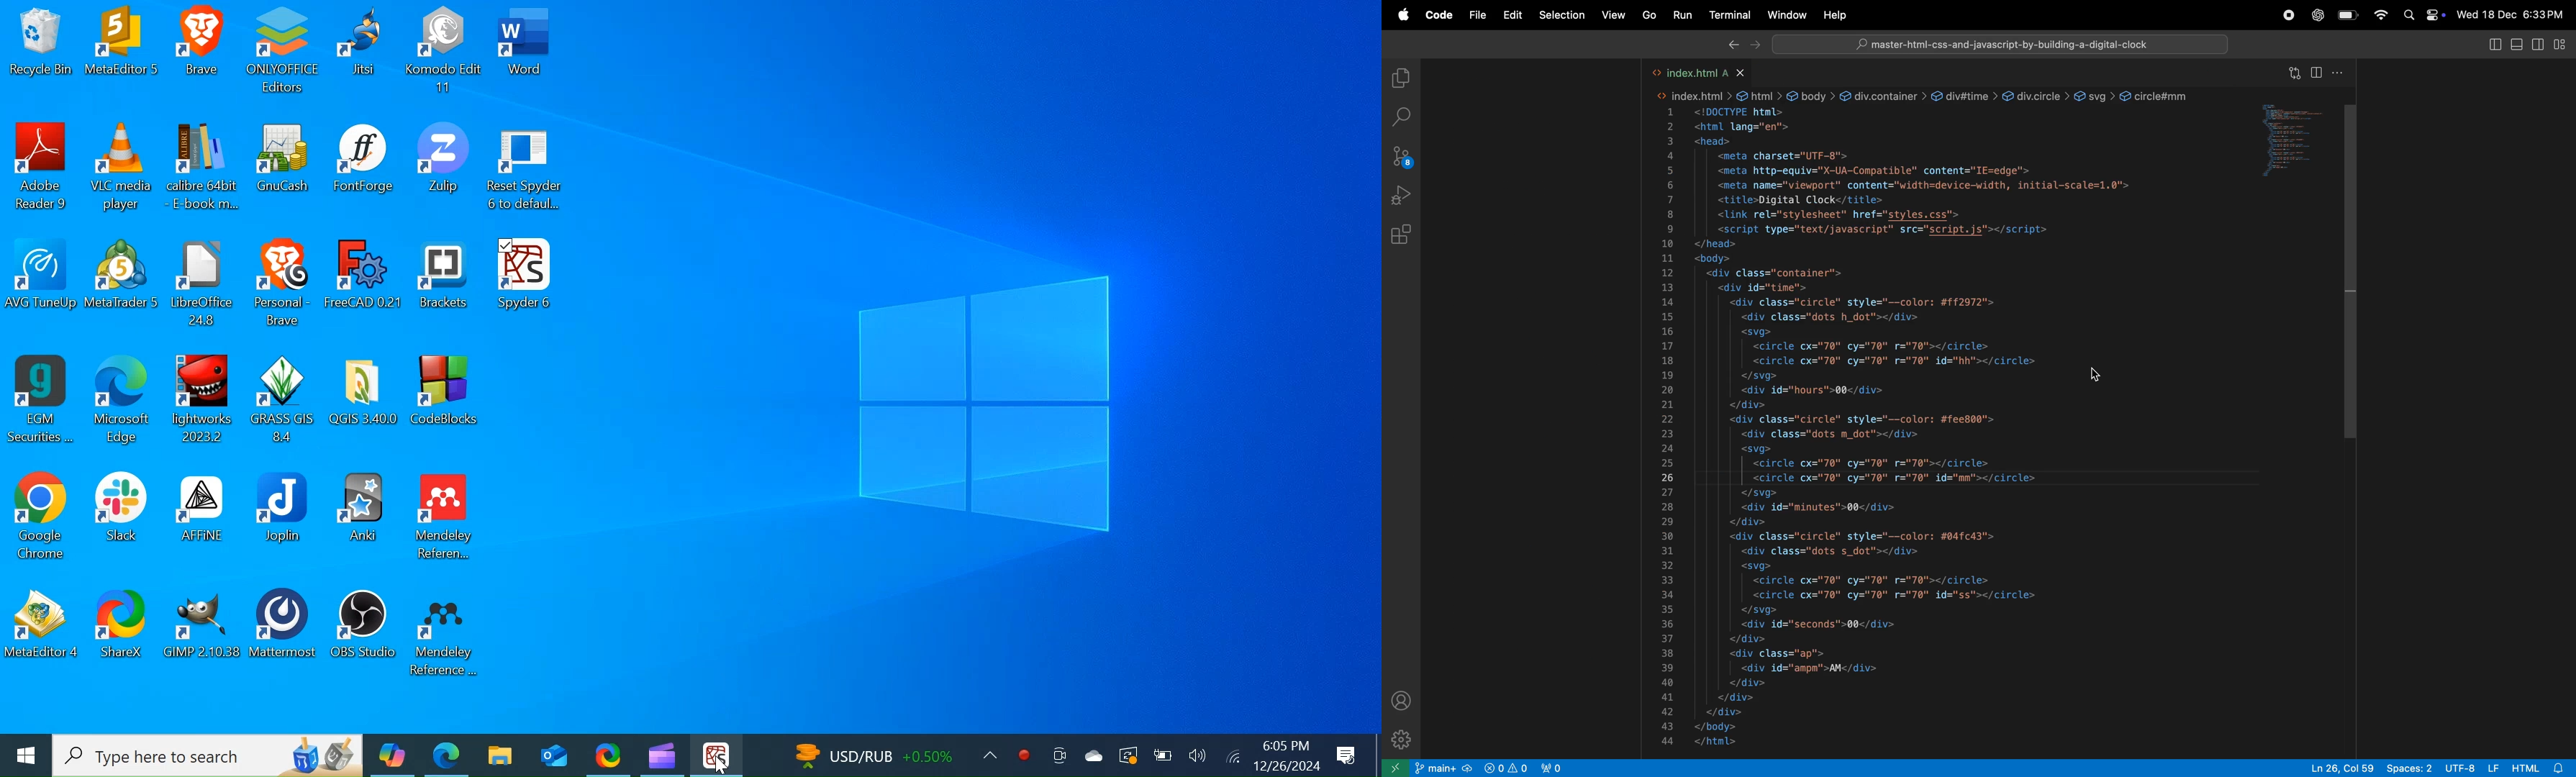 This screenshot has width=2576, height=784. I want to click on explore, so click(1403, 78).